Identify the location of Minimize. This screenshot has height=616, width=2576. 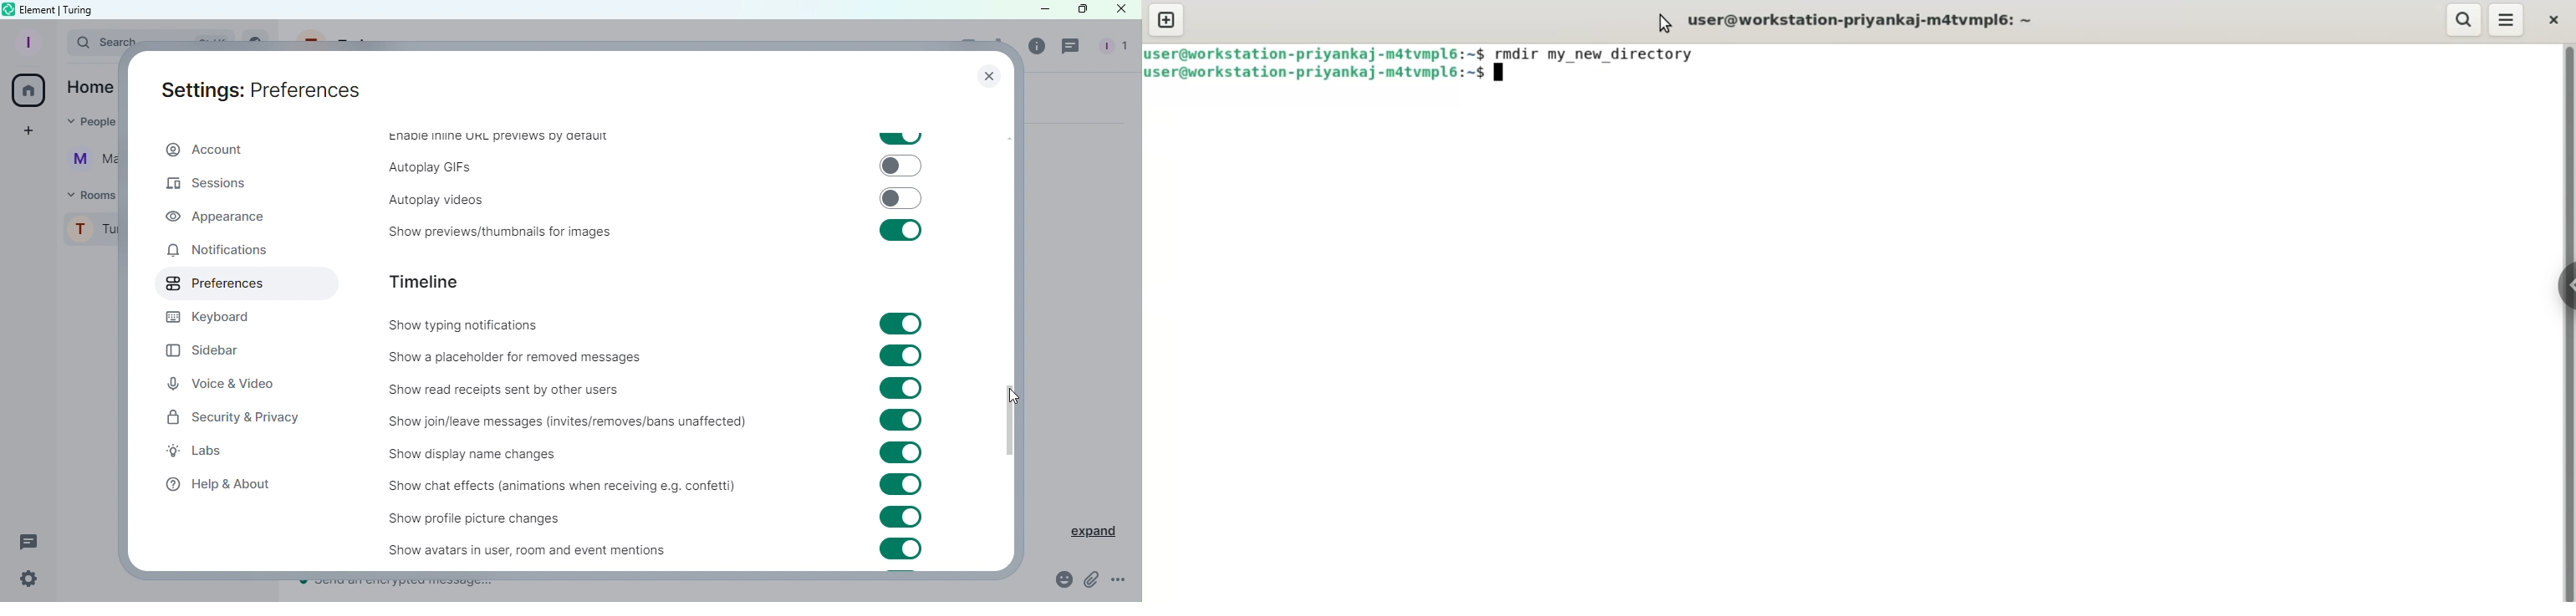
(1034, 10).